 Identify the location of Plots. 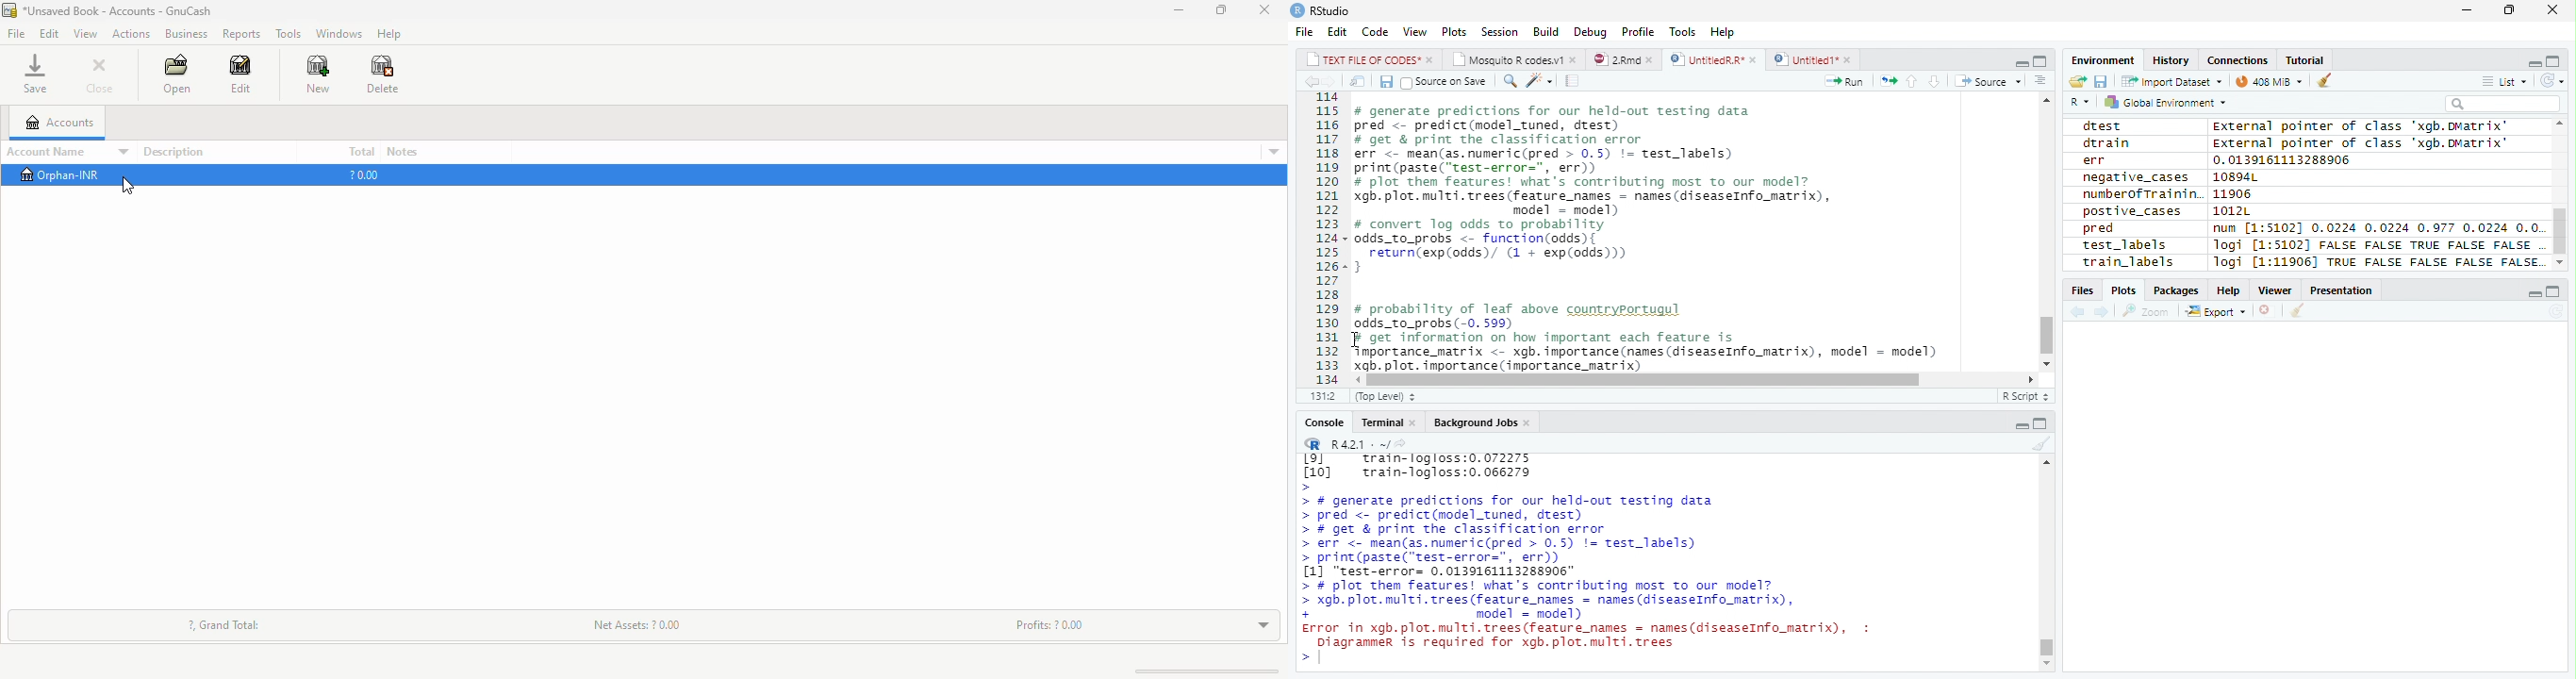
(2122, 290).